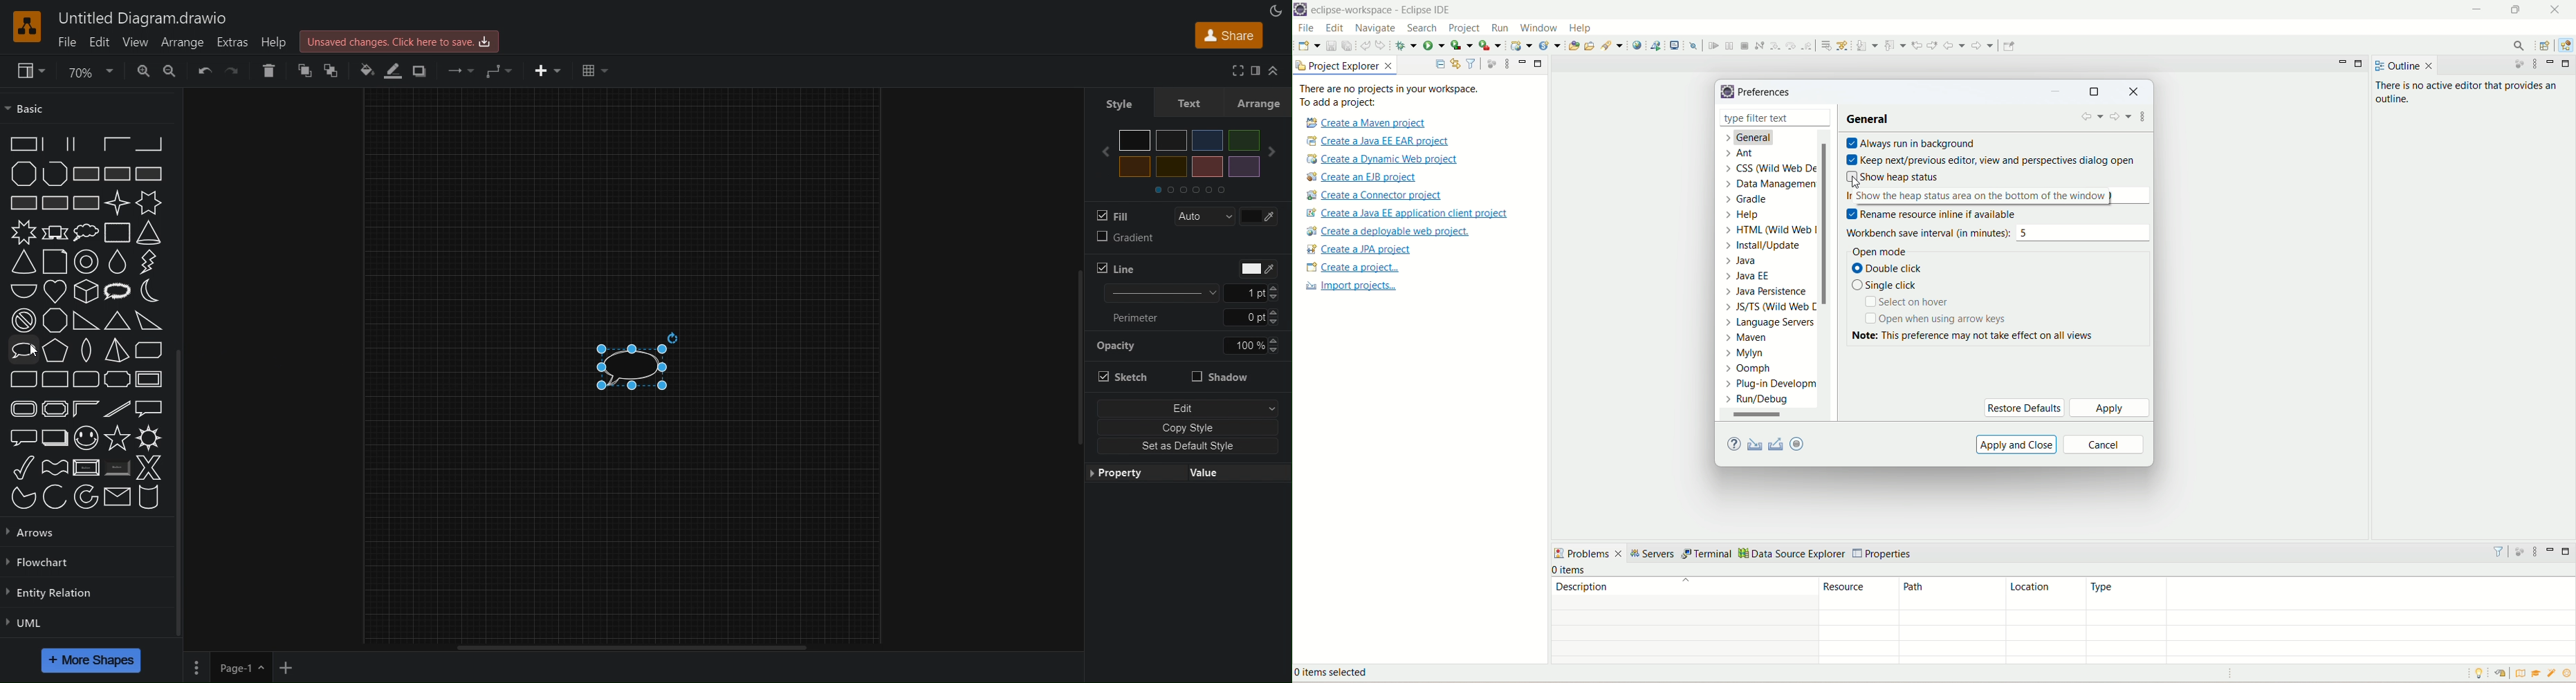 The height and width of the screenshot is (700, 2576). What do you see at coordinates (596, 72) in the screenshot?
I see `Table` at bounding box center [596, 72].